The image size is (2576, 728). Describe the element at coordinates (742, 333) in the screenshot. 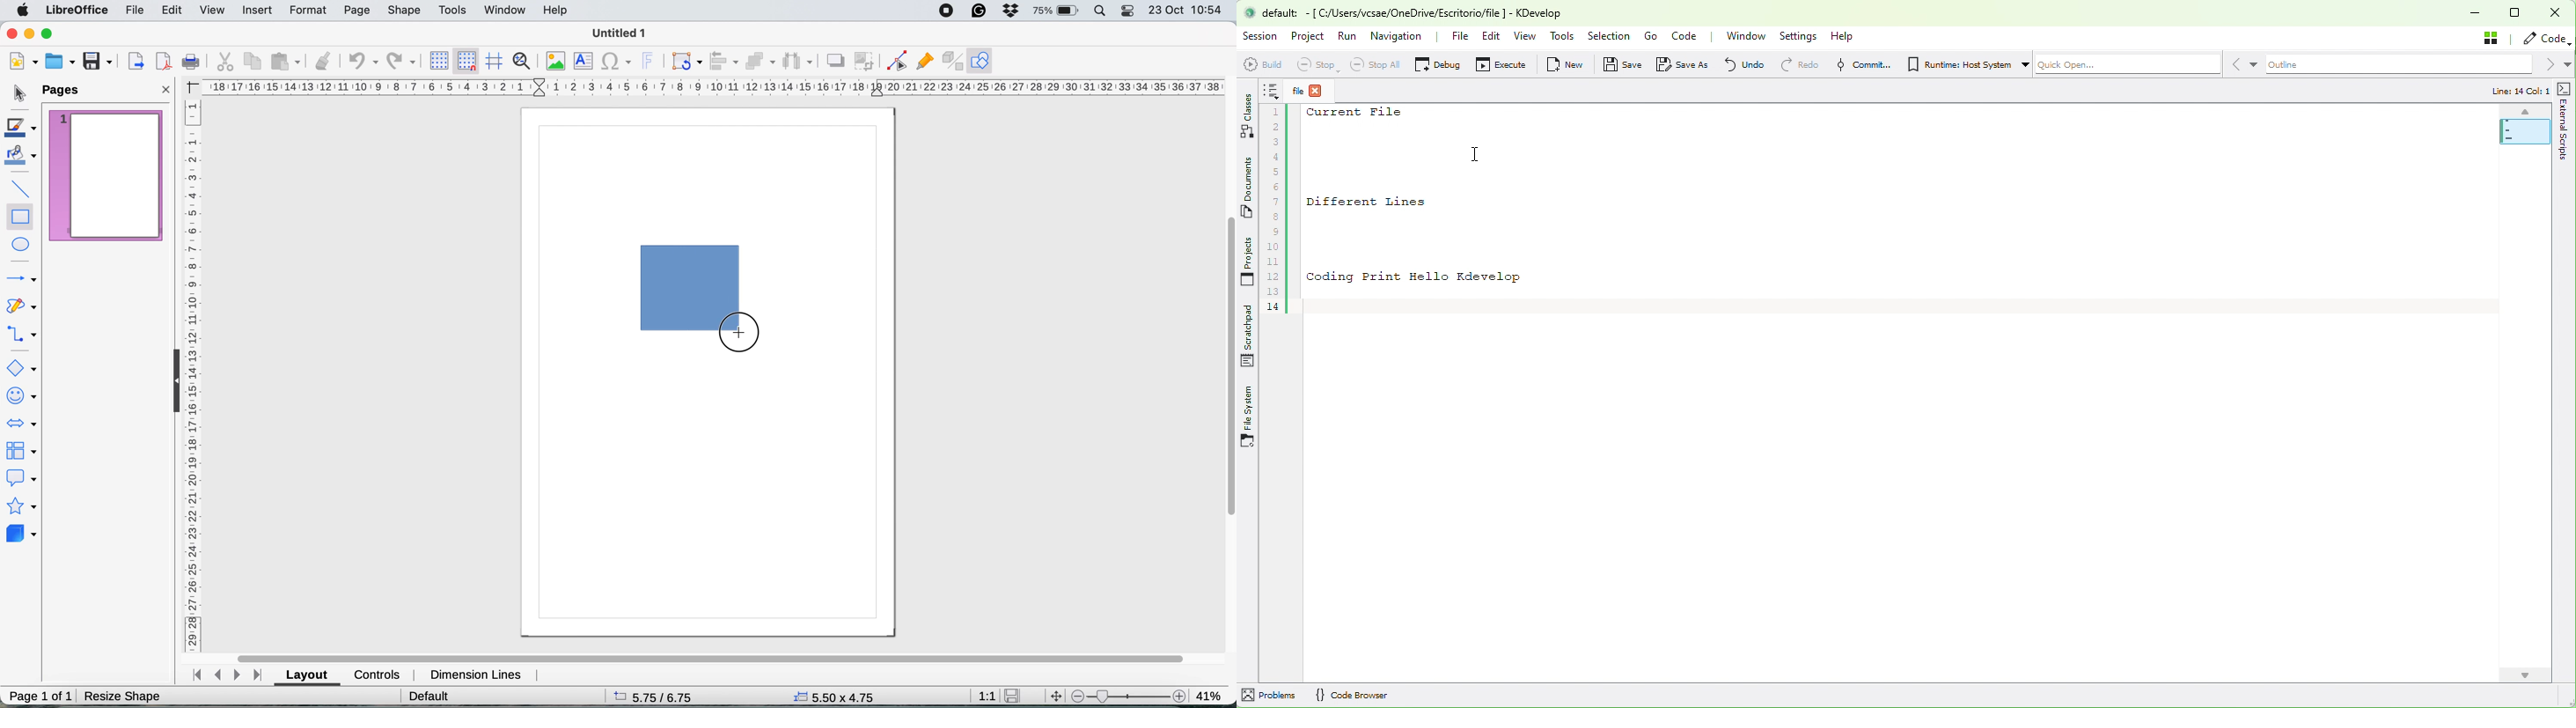

I see `draw cursor` at that location.